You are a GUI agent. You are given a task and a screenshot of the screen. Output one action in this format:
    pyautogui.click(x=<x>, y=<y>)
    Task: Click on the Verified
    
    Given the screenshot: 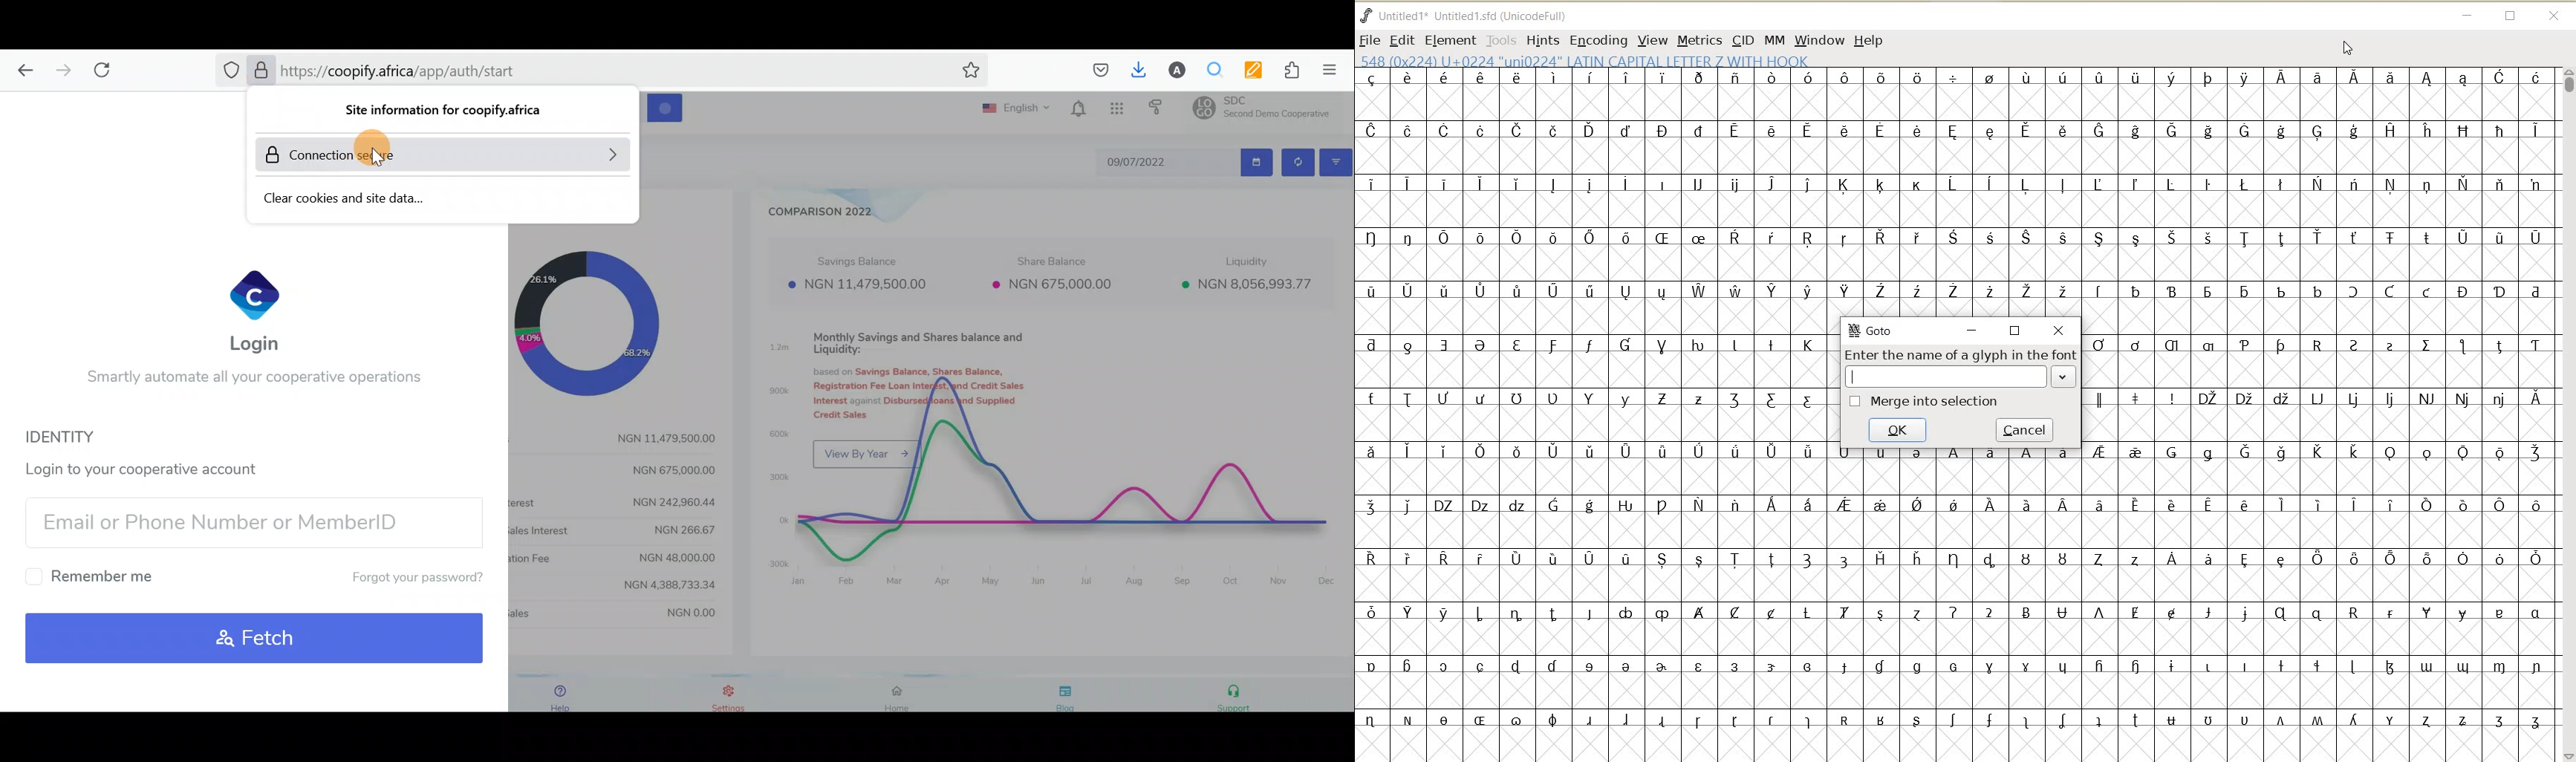 What is the action you would take?
    pyautogui.click(x=260, y=71)
    